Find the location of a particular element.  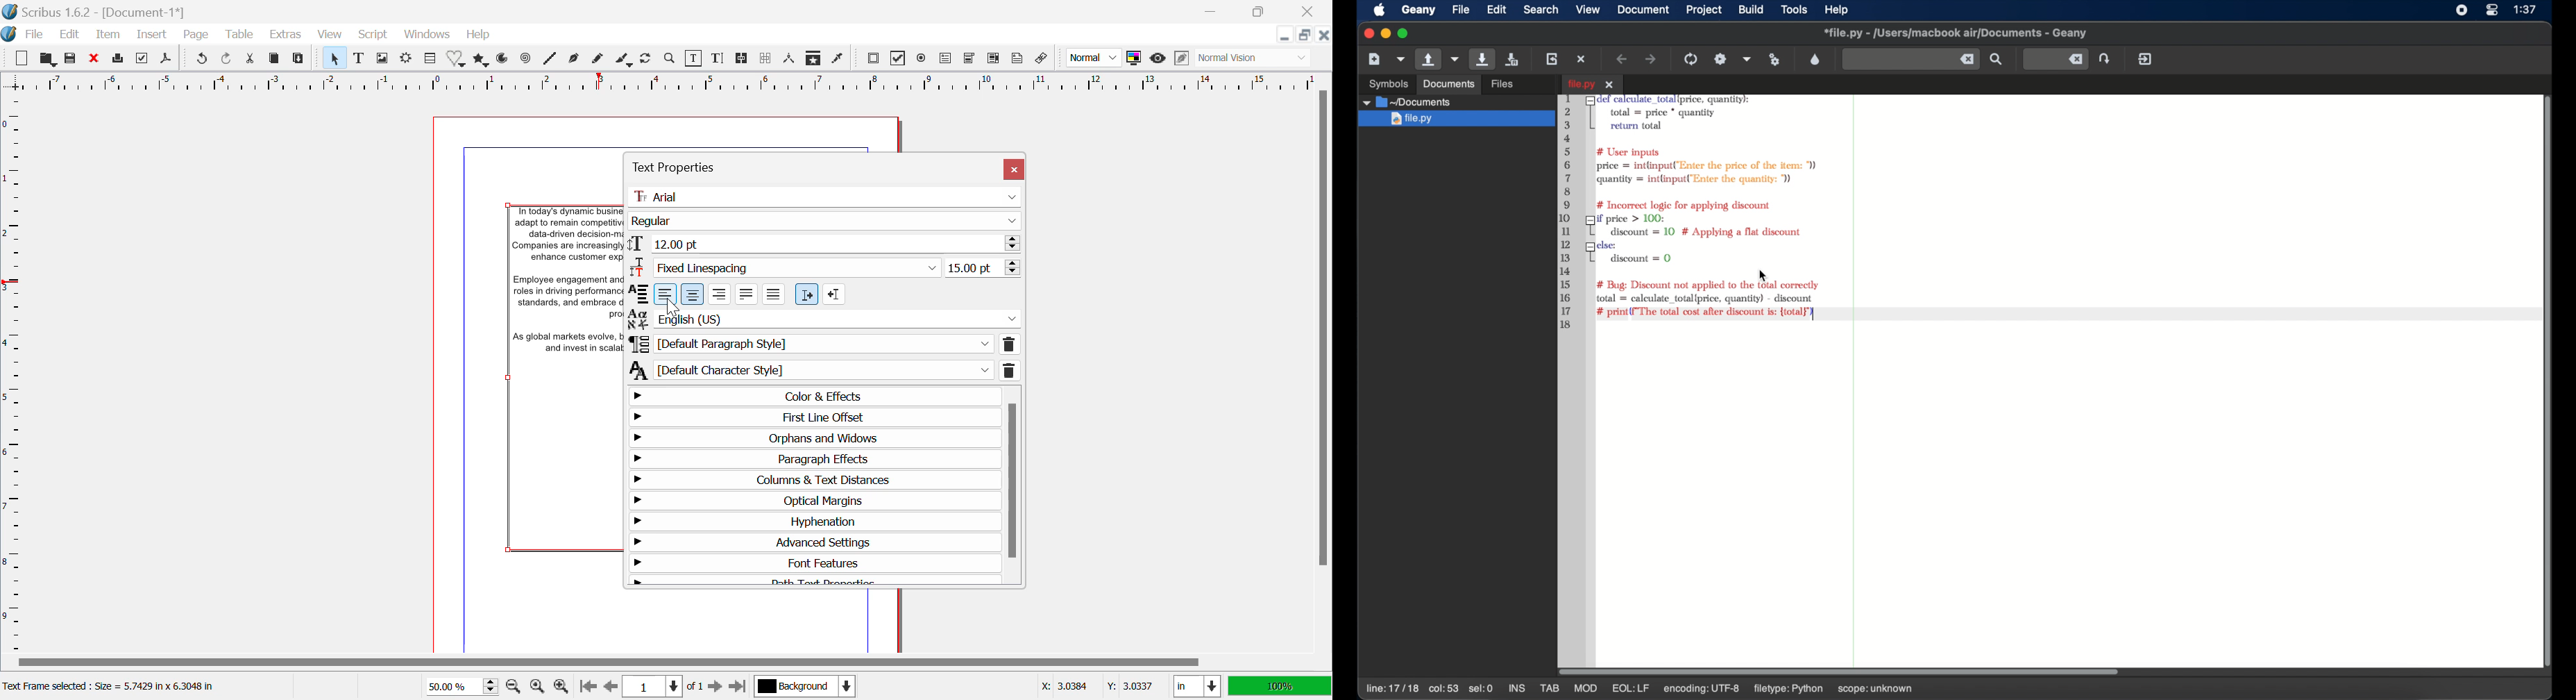

Visual Appearance of display is located at coordinates (1252, 58).